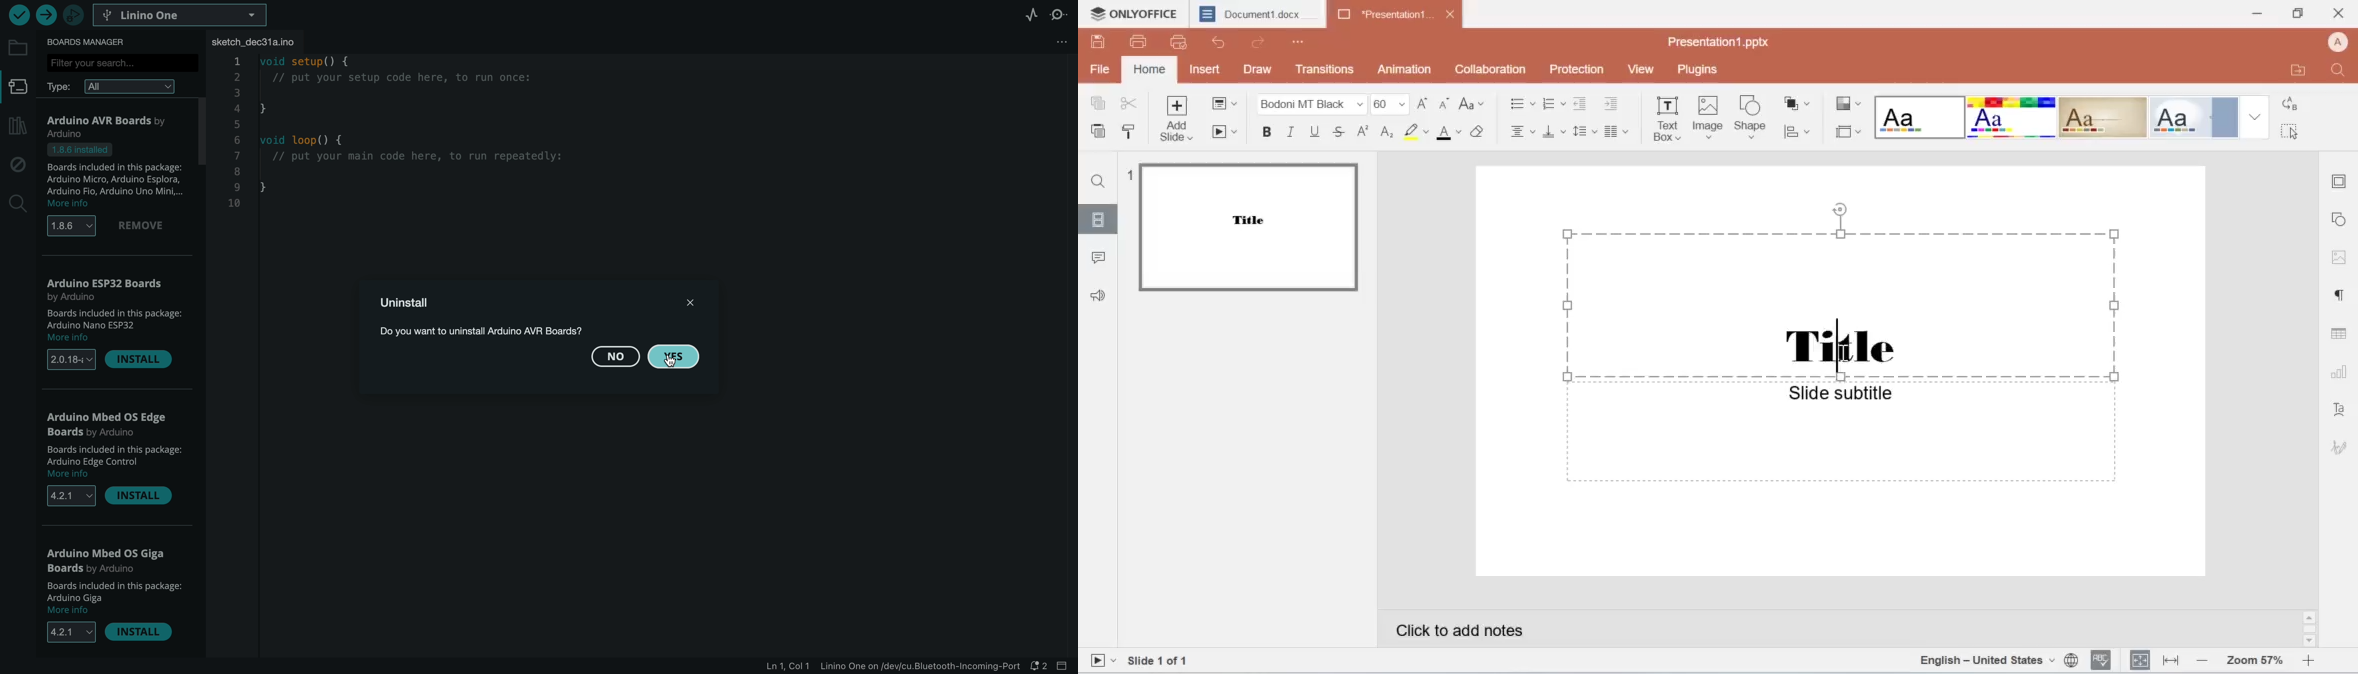 The height and width of the screenshot is (700, 2380). Describe the element at coordinates (2169, 662) in the screenshot. I see `resize` at that location.